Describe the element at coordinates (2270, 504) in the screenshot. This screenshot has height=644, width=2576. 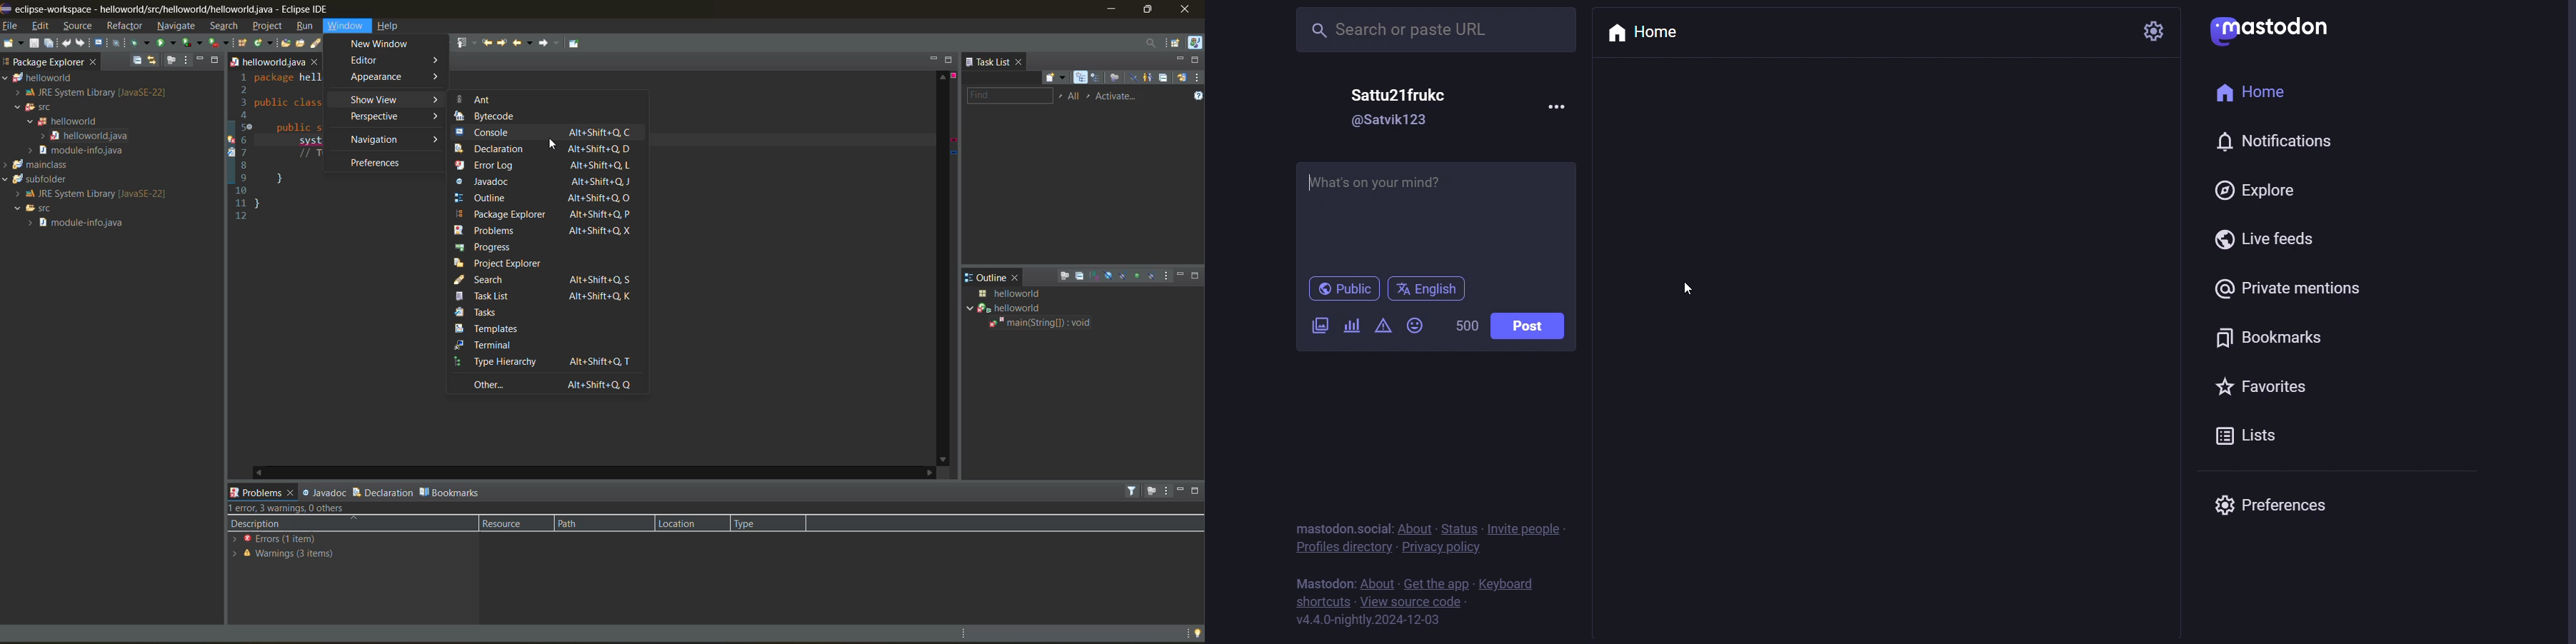
I see `preferences` at that location.